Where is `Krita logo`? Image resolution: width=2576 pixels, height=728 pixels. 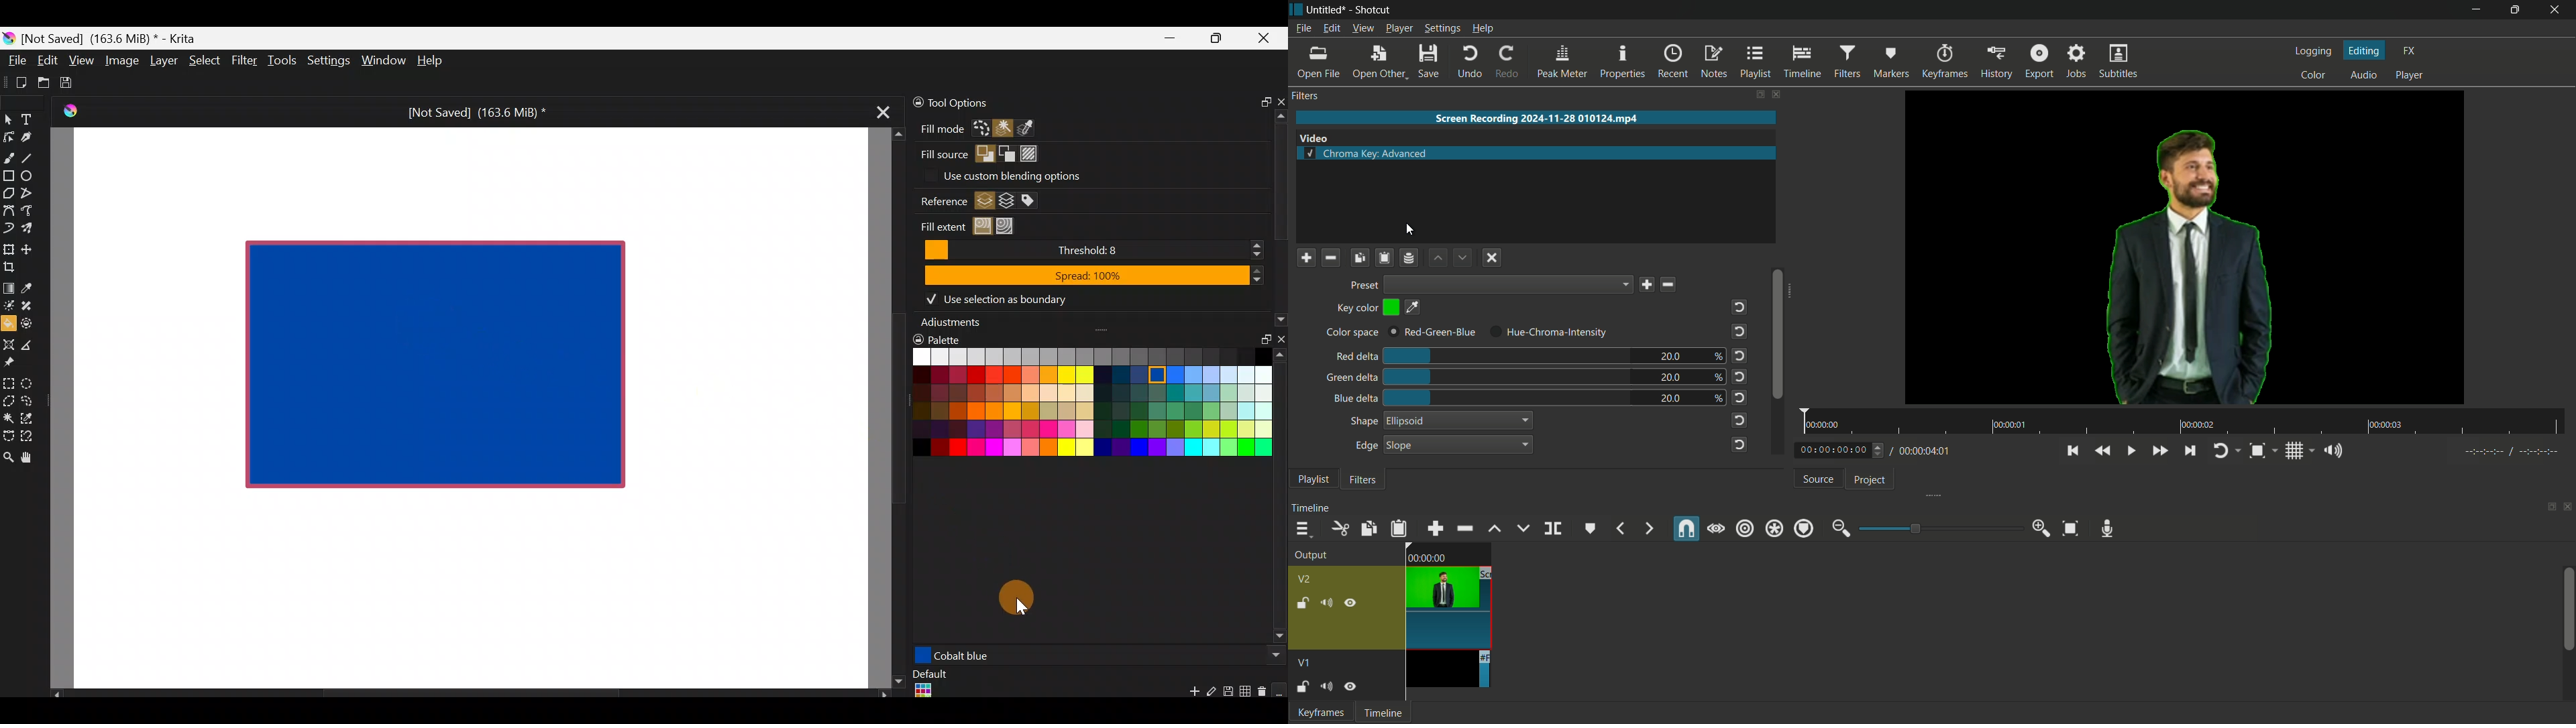
Krita logo is located at coordinates (9, 38).